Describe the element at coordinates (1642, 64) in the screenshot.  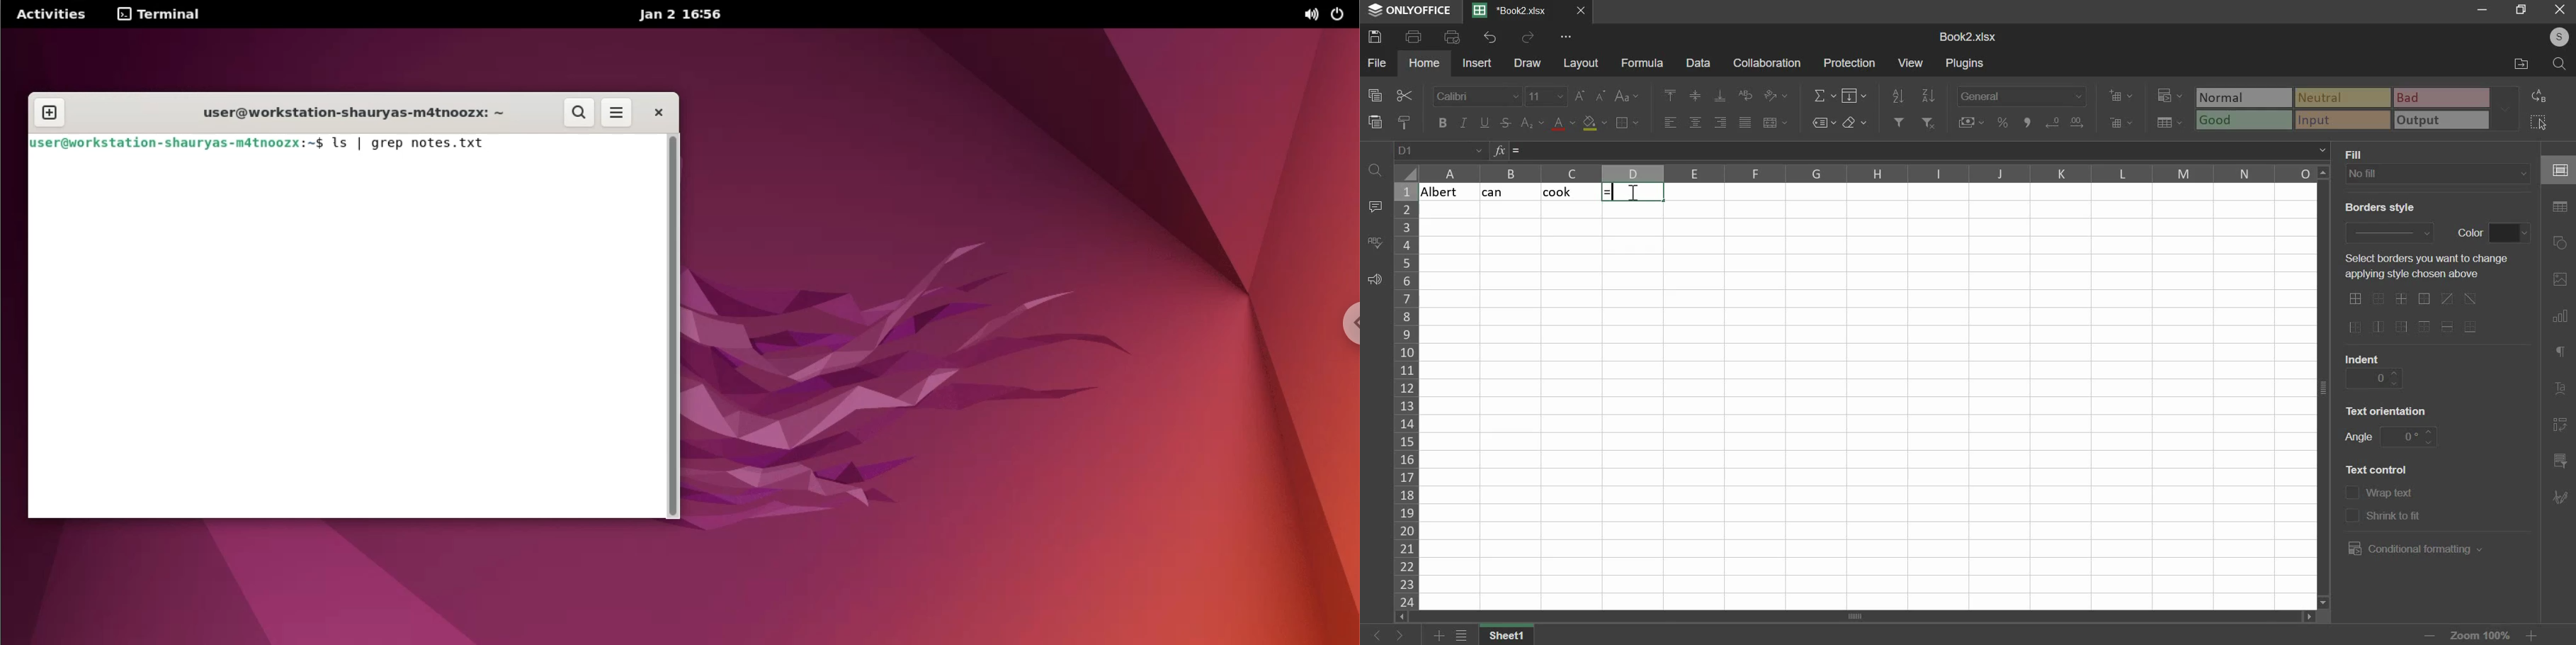
I see `formula` at that location.